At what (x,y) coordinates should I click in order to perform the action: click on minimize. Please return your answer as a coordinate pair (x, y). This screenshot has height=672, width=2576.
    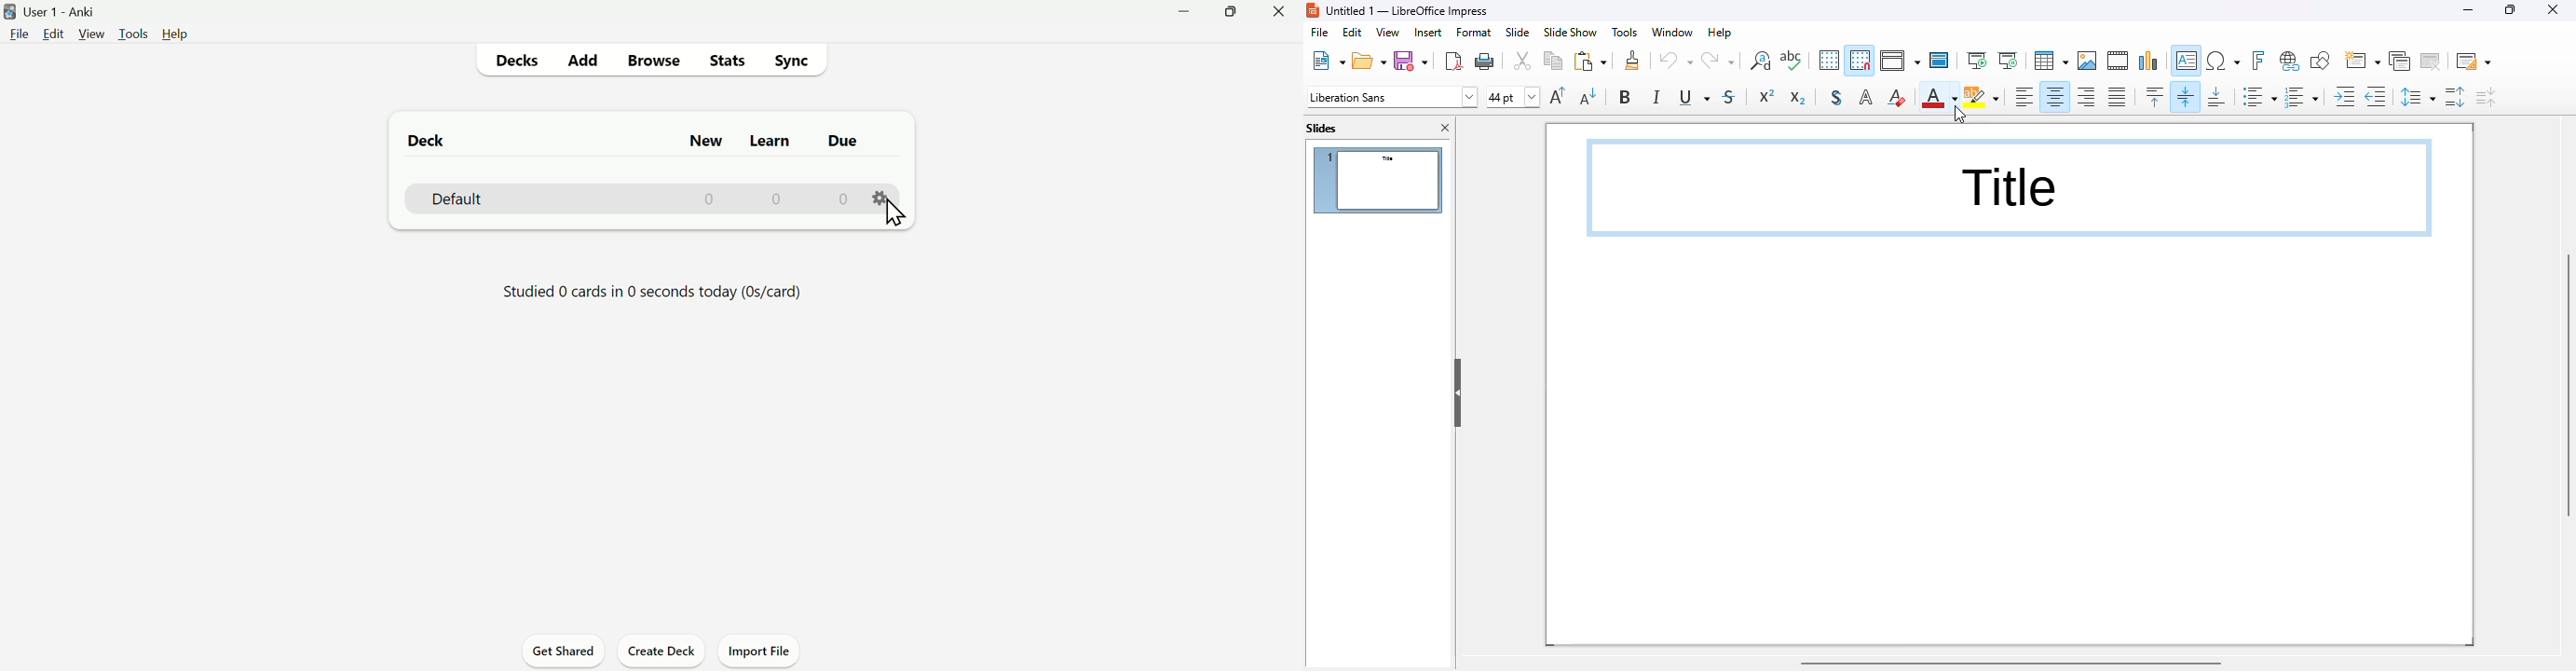
    Looking at the image, I should click on (2468, 10).